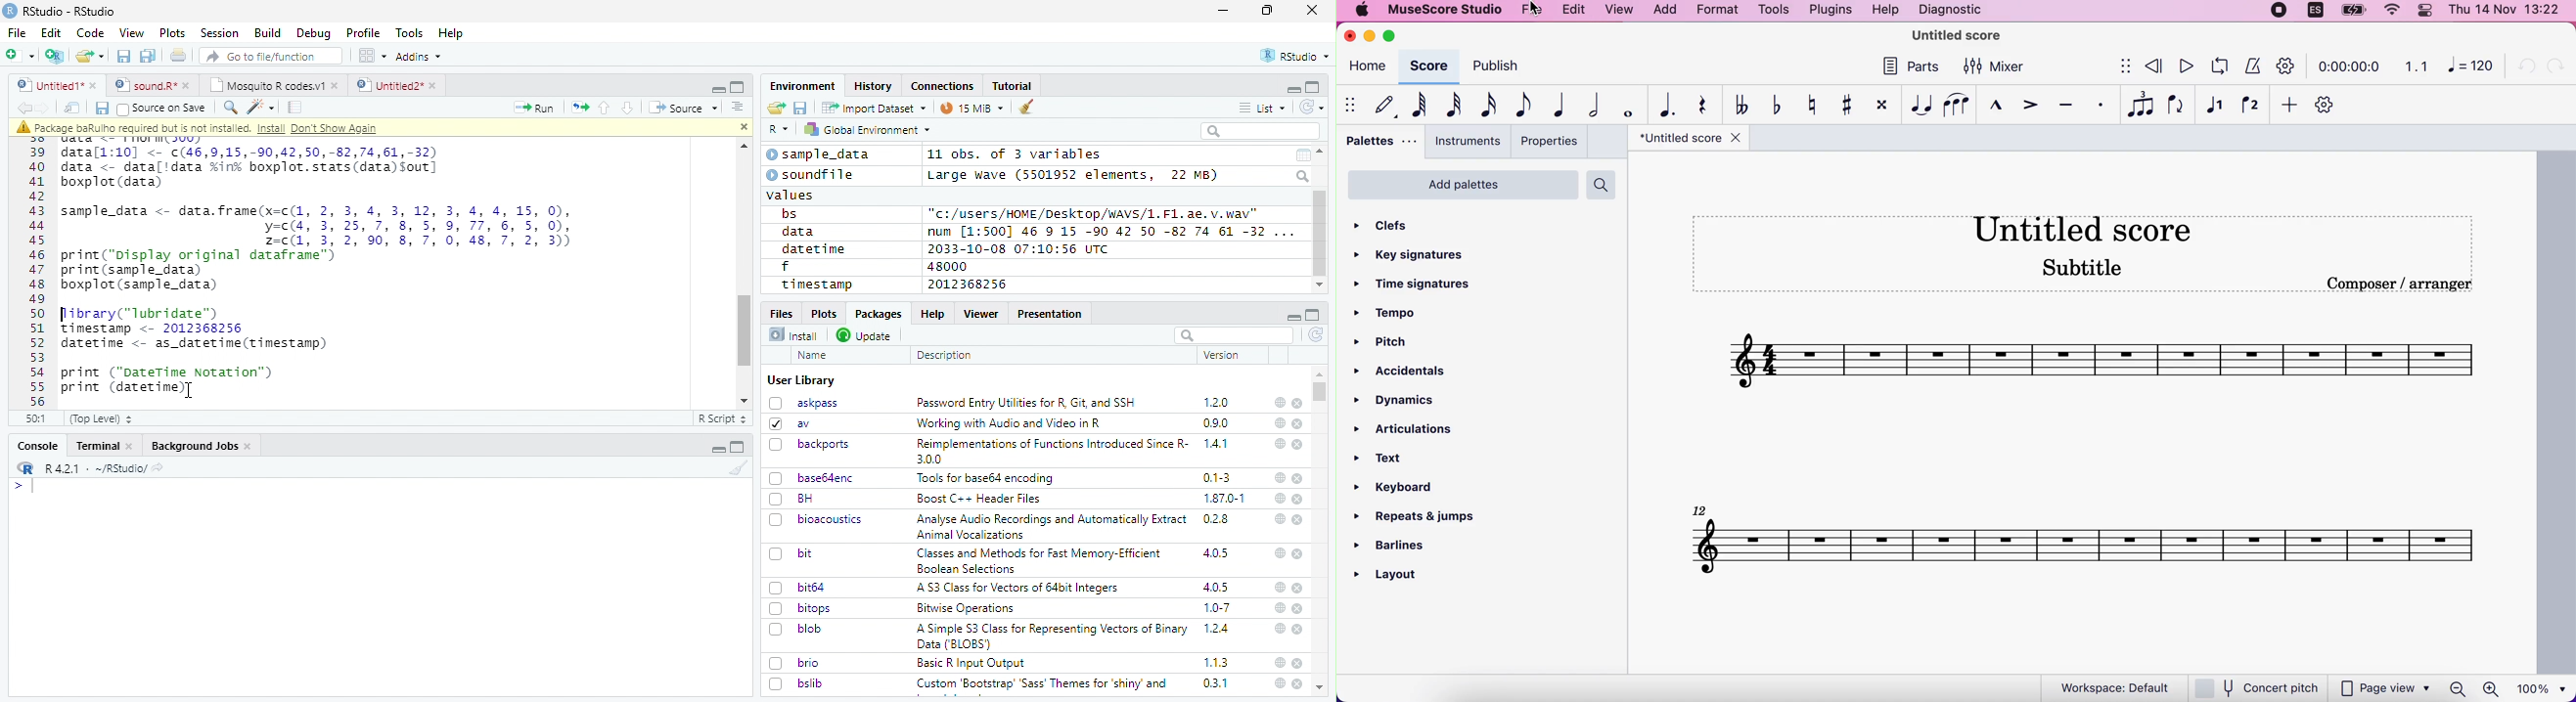  What do you see at coordinates (2124, 66) in the screenshot?
I see `show/hide` at bounding box center [2124, 66].